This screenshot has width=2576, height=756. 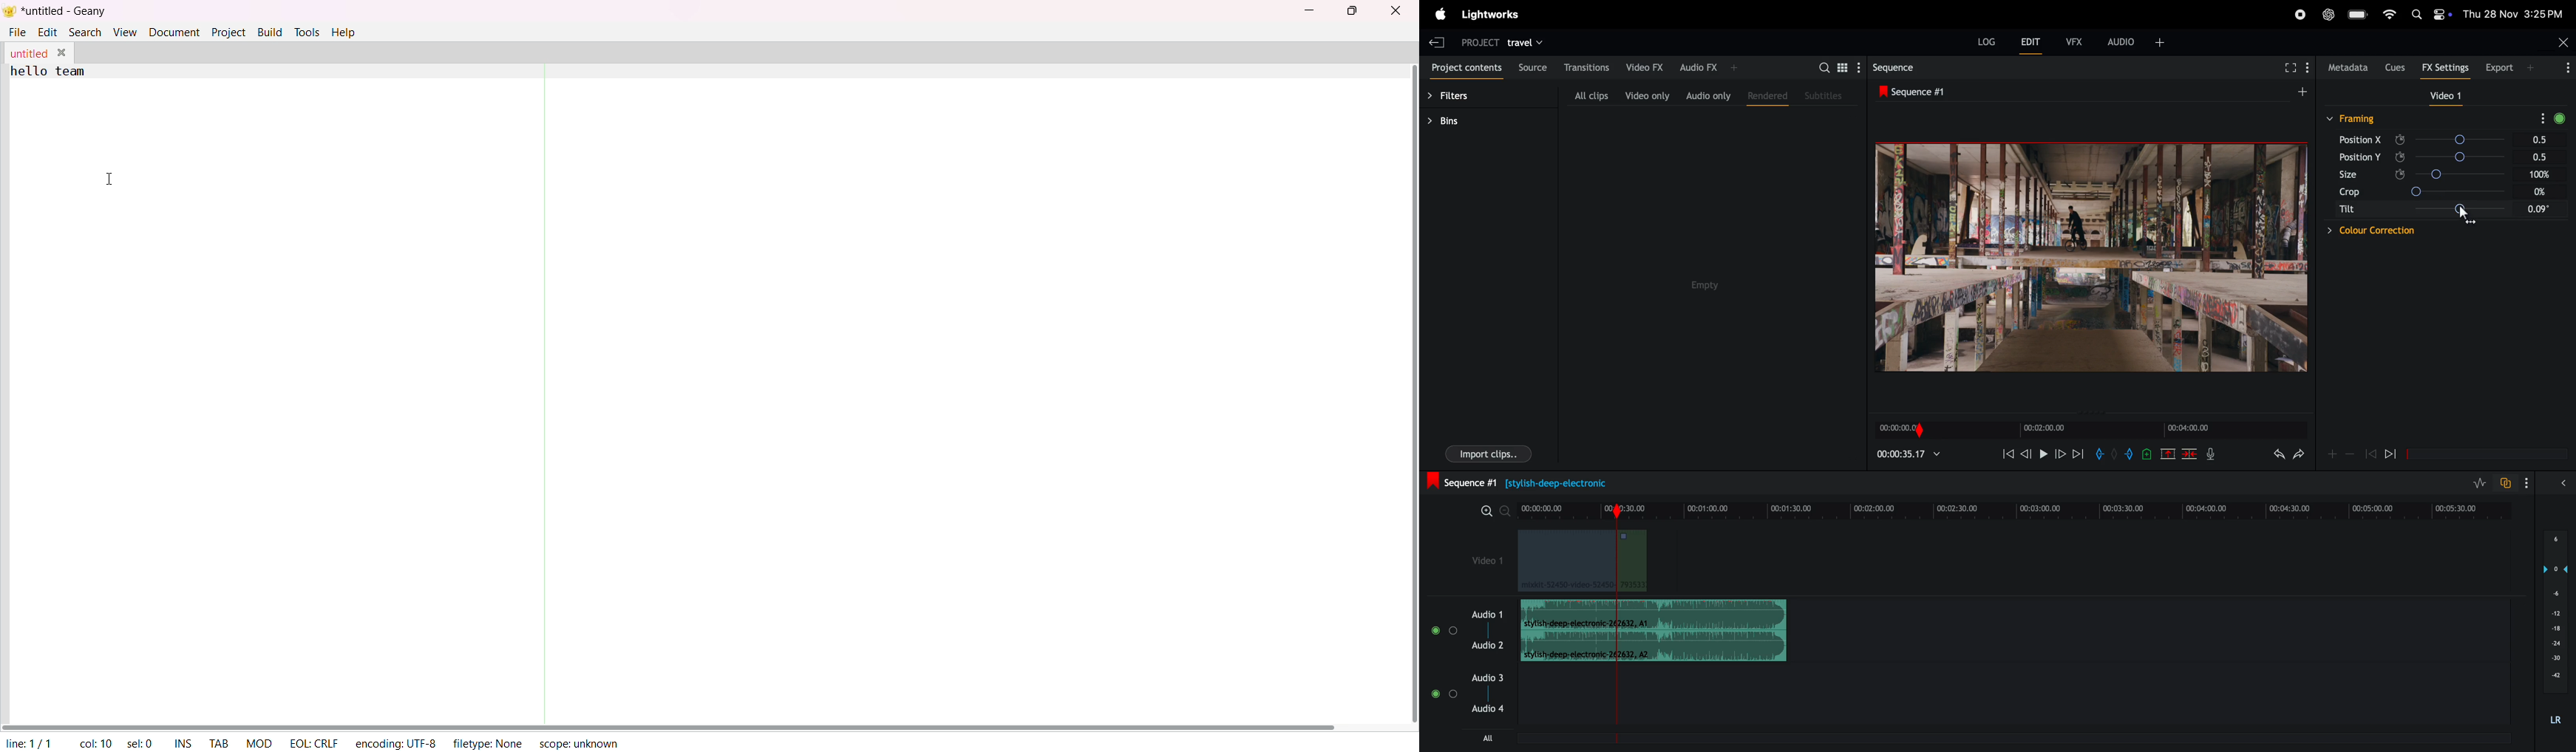 I want to click on projects contents, so click(x=1466, y=66).